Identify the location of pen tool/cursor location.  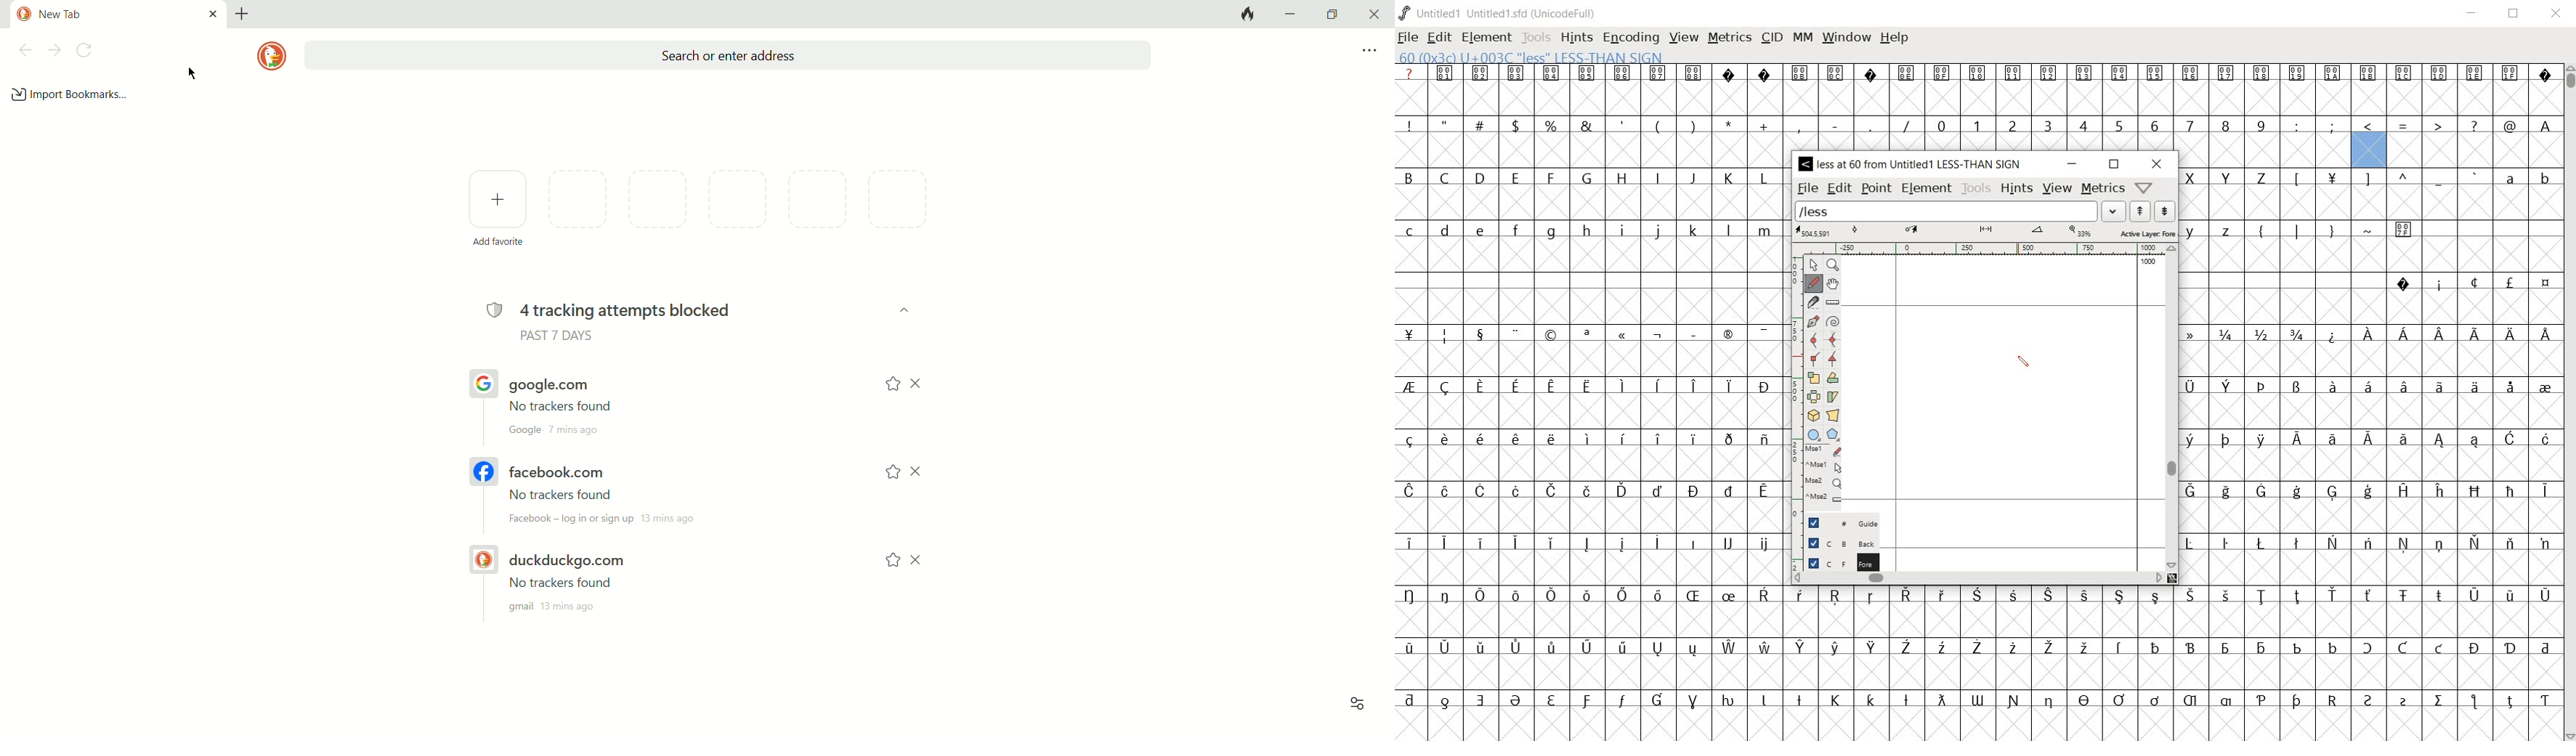
(2026, 364).